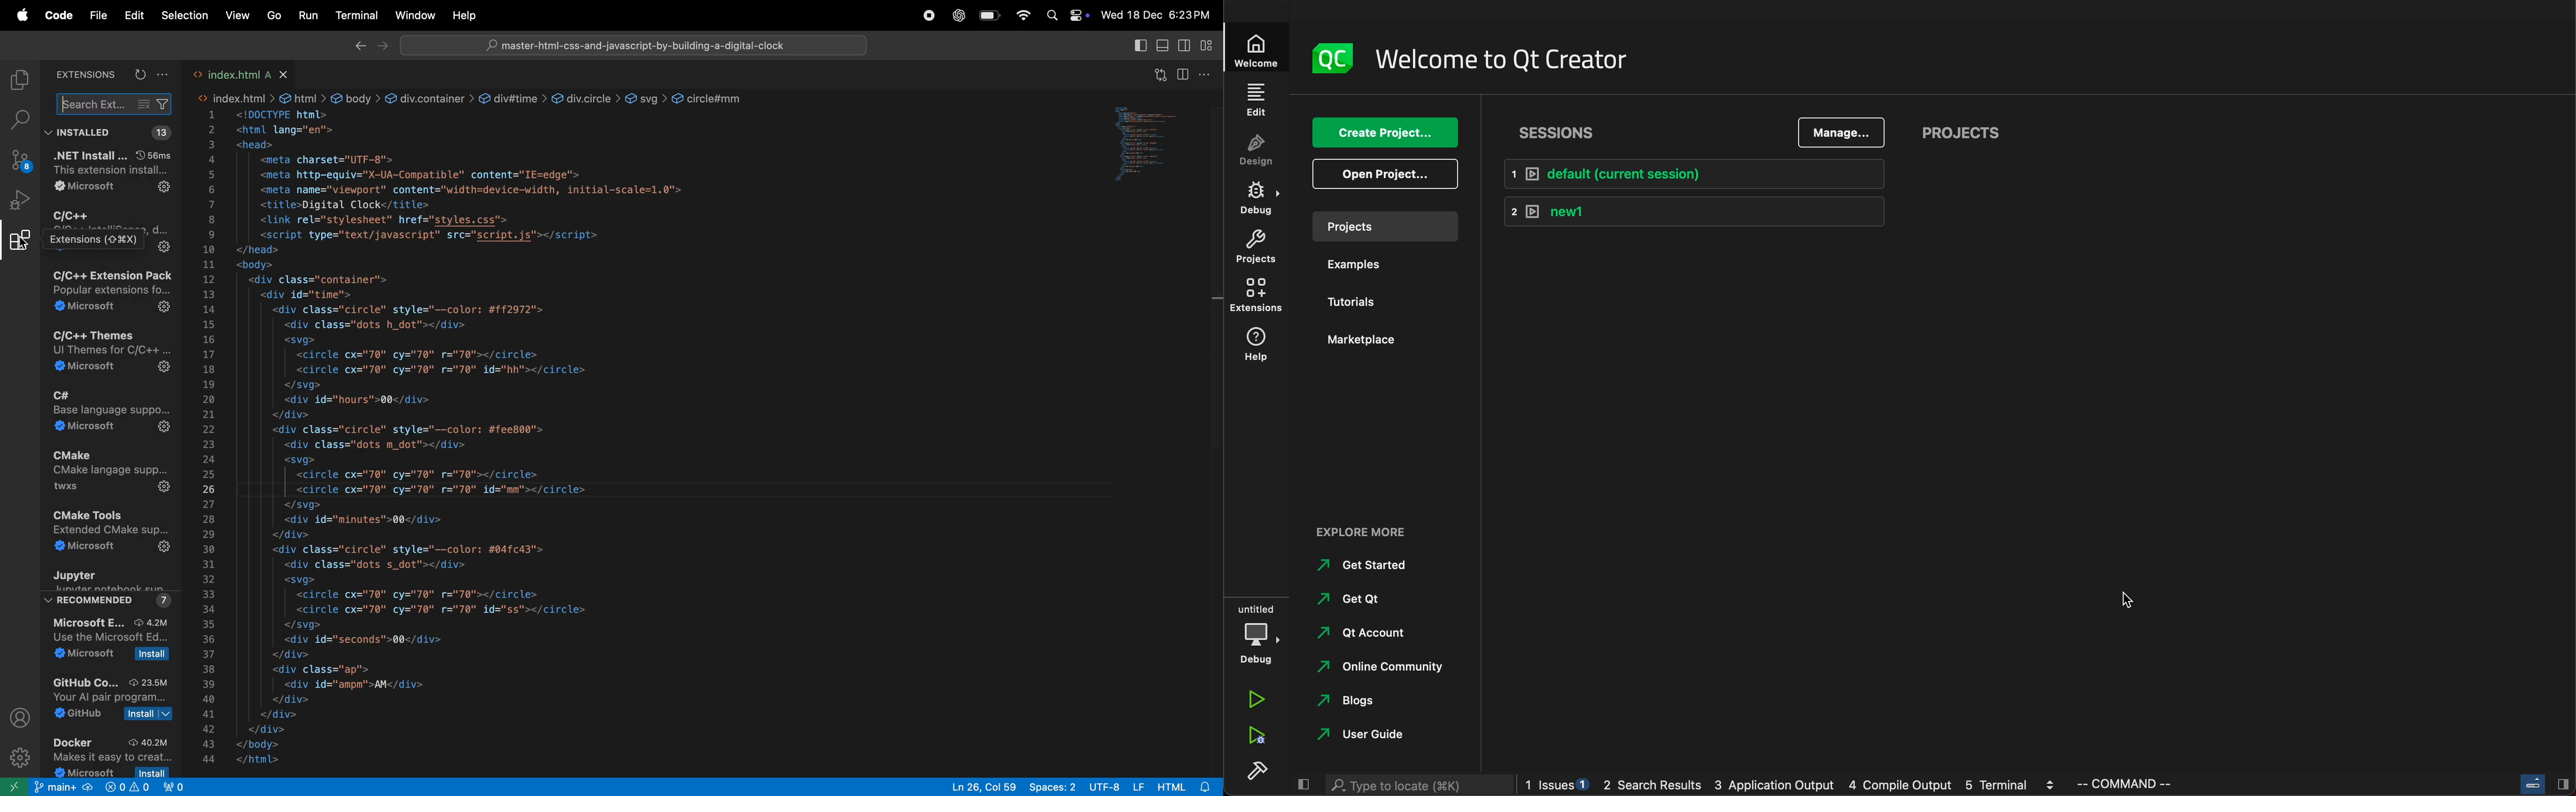  Describe the element at coordinates (1375, 535) in the screenshot. I see `explore` at that location.